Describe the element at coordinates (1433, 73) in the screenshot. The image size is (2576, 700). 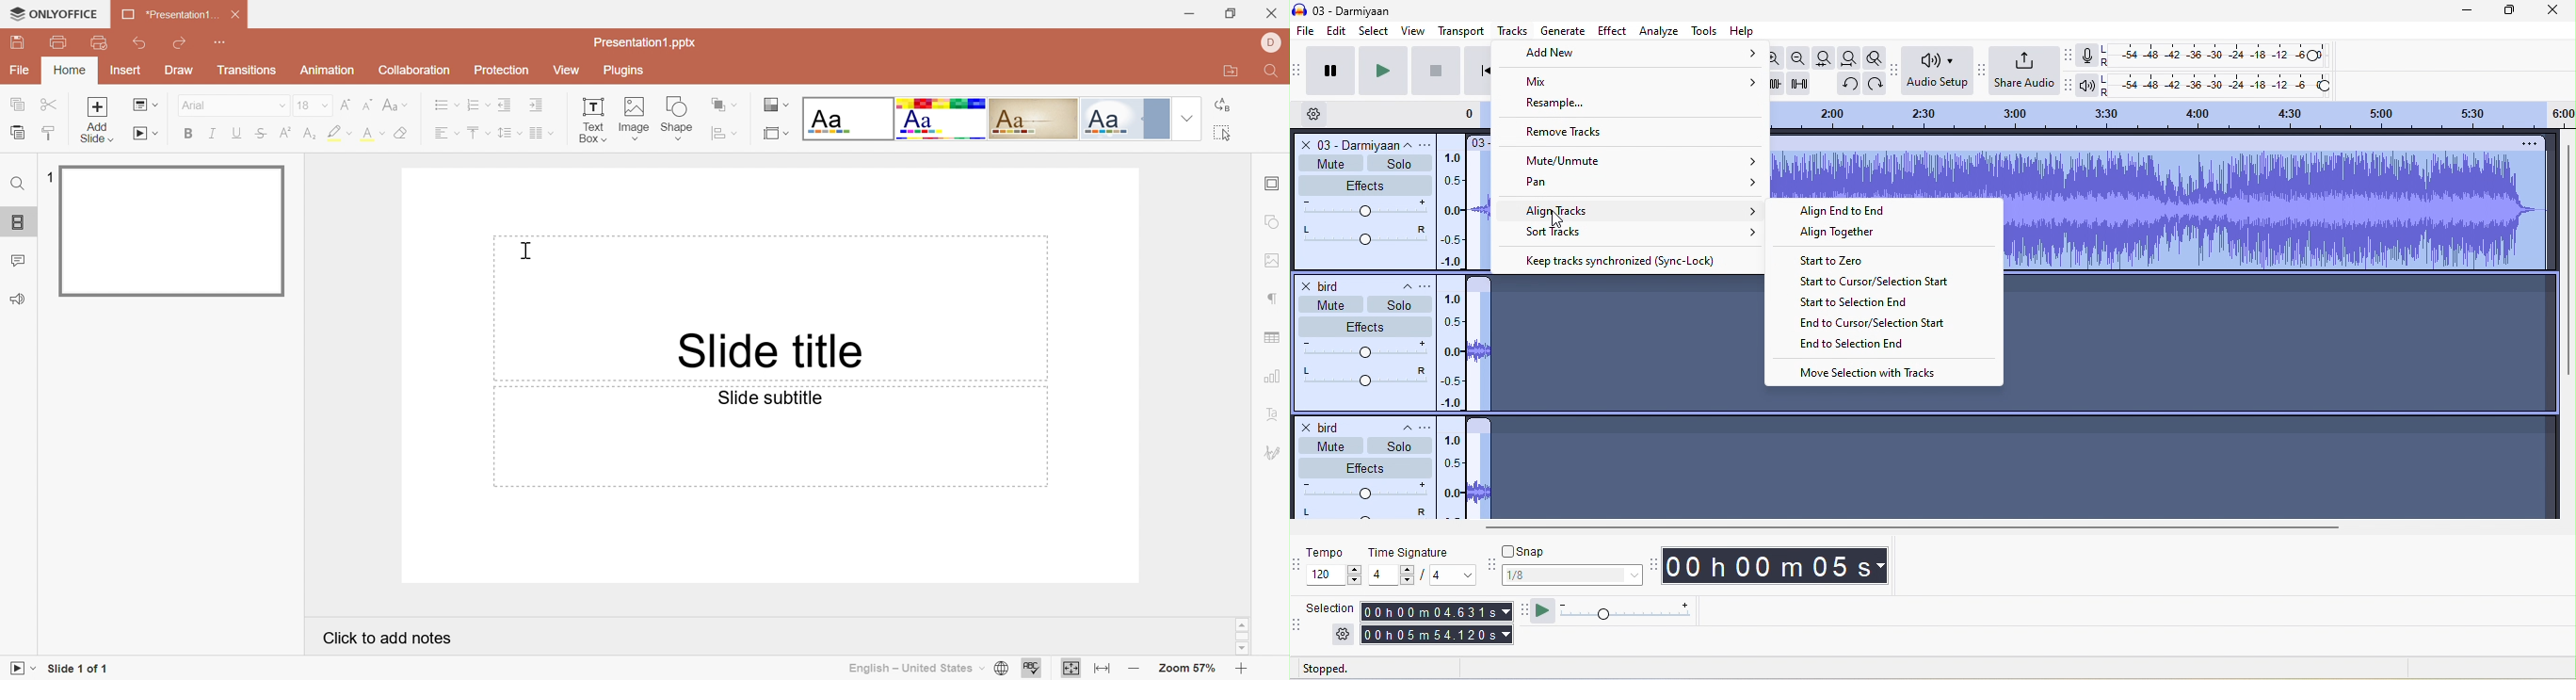
I see `stop` at that location.